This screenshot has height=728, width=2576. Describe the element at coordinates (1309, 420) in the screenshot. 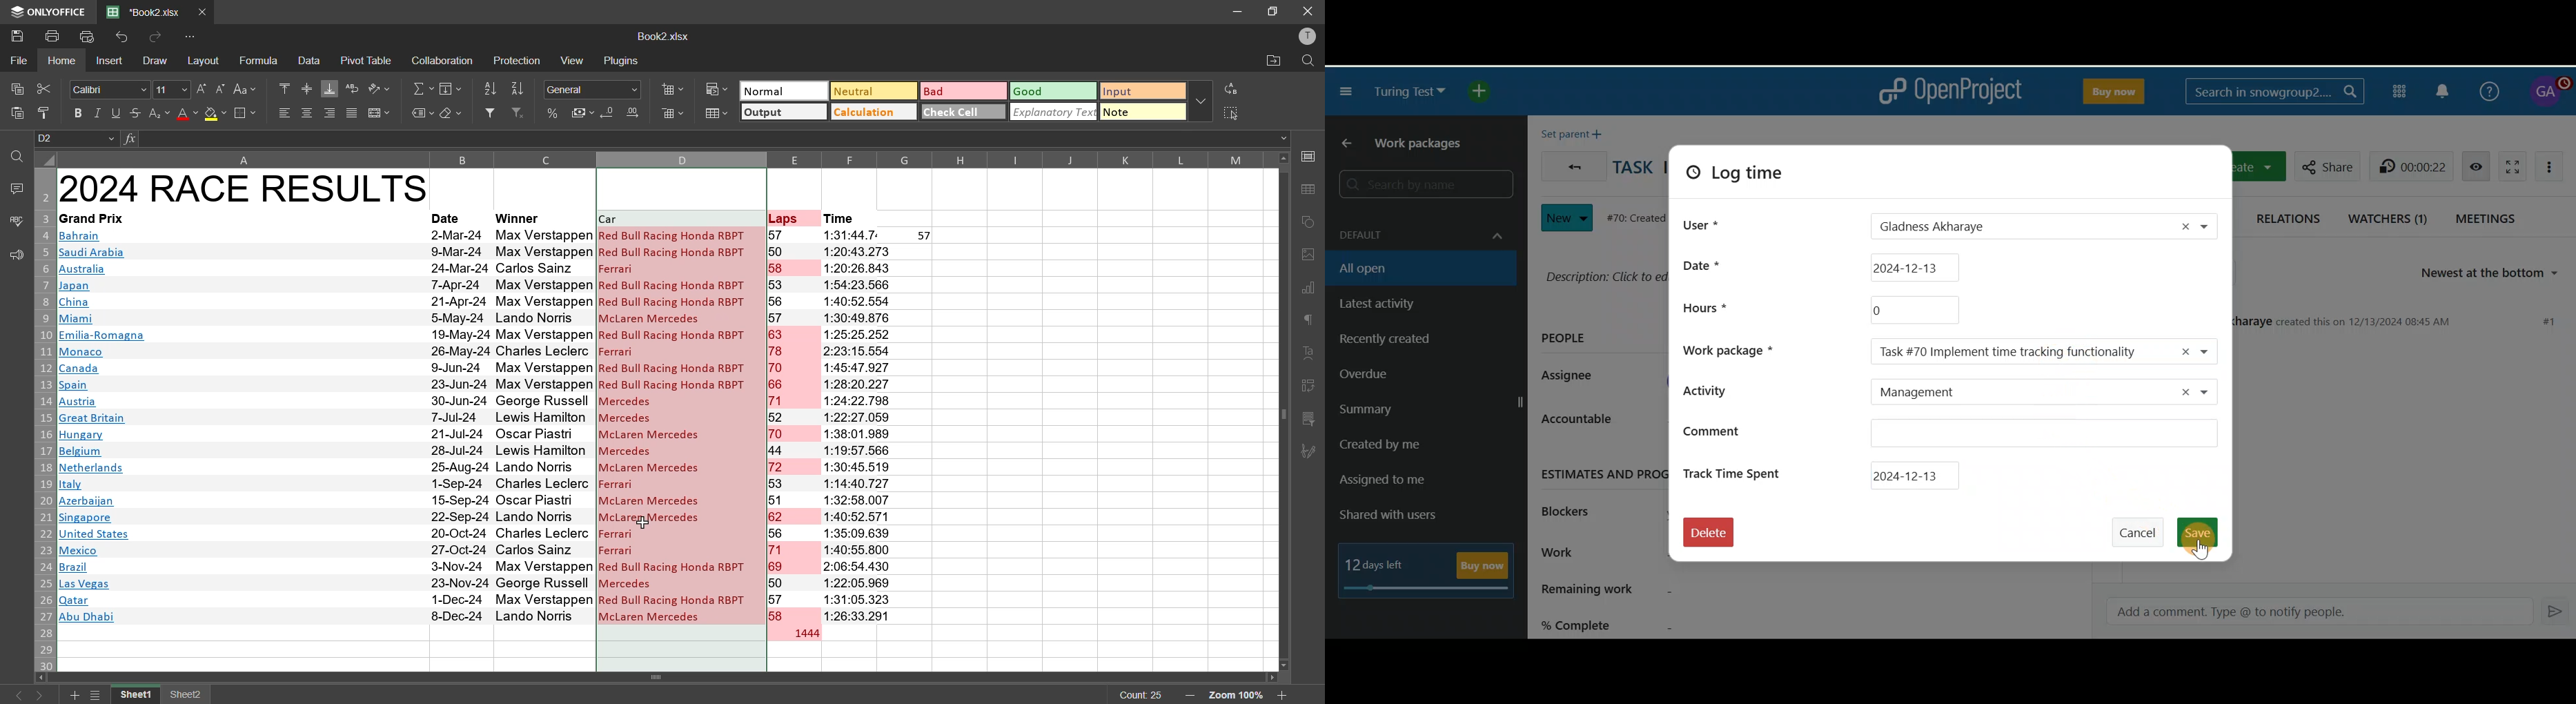

I see `slicer` at that location.